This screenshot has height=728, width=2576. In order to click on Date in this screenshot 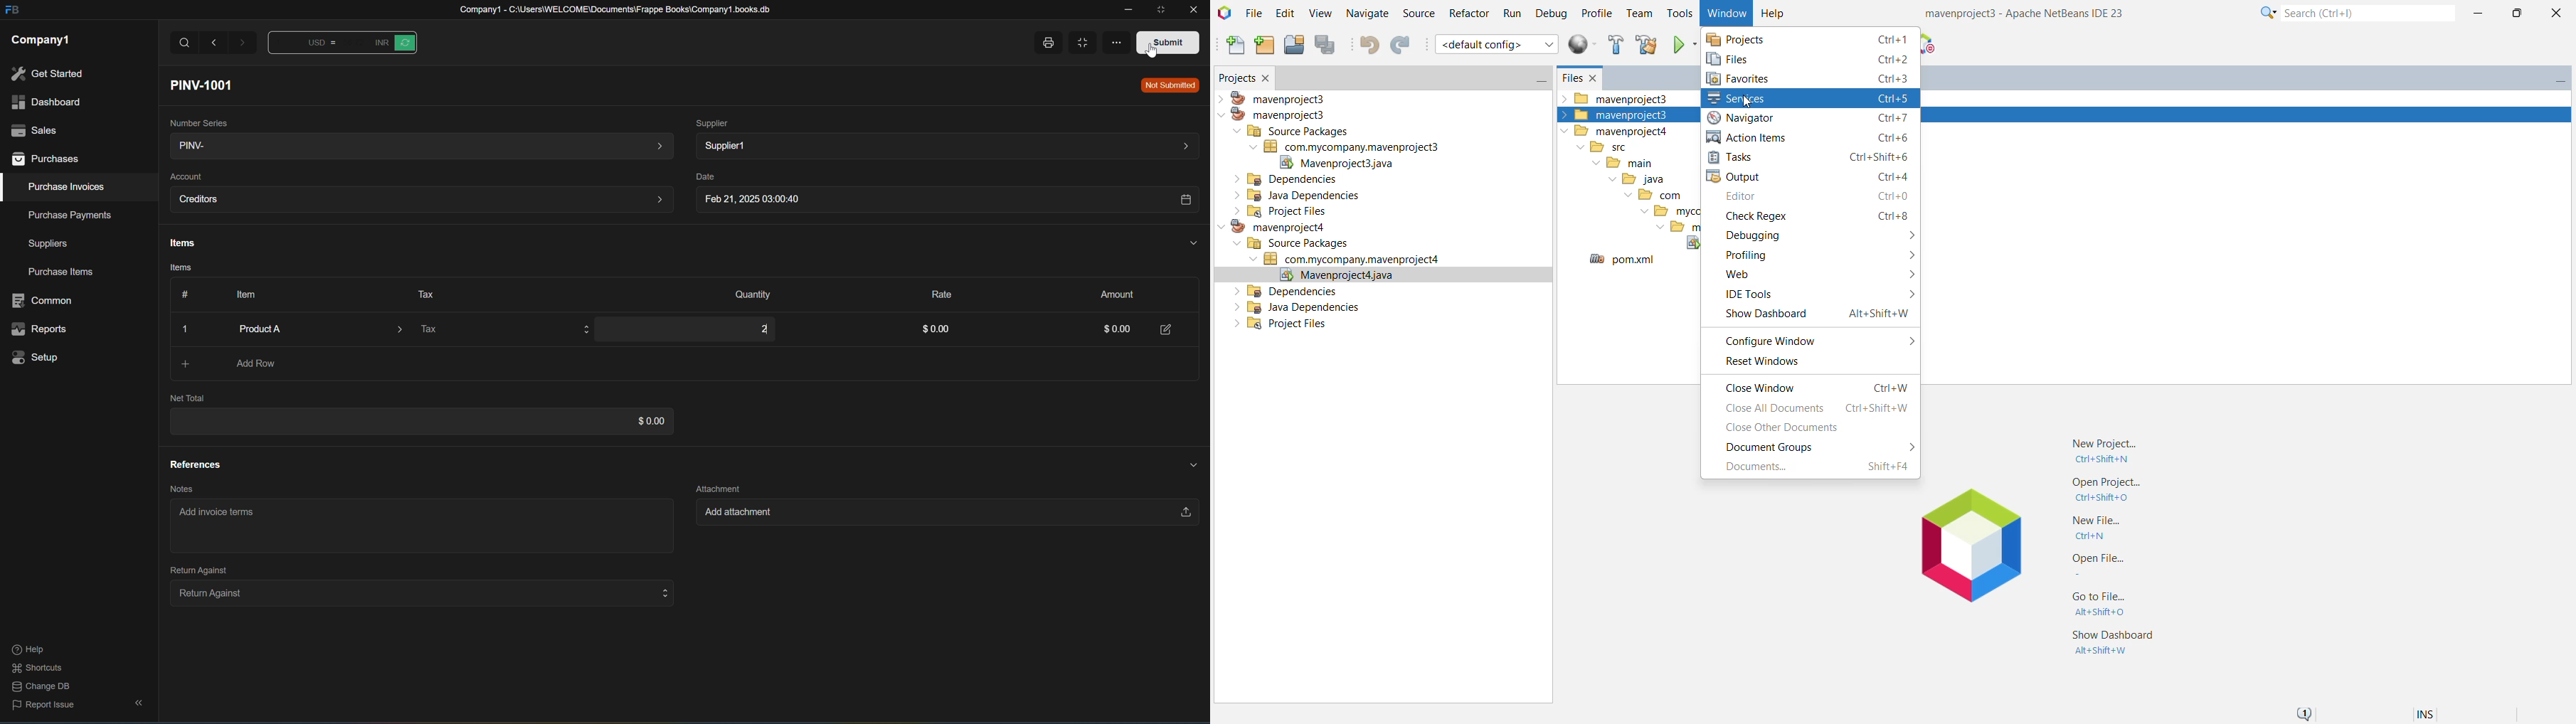, I will do `click(702, 177)`.